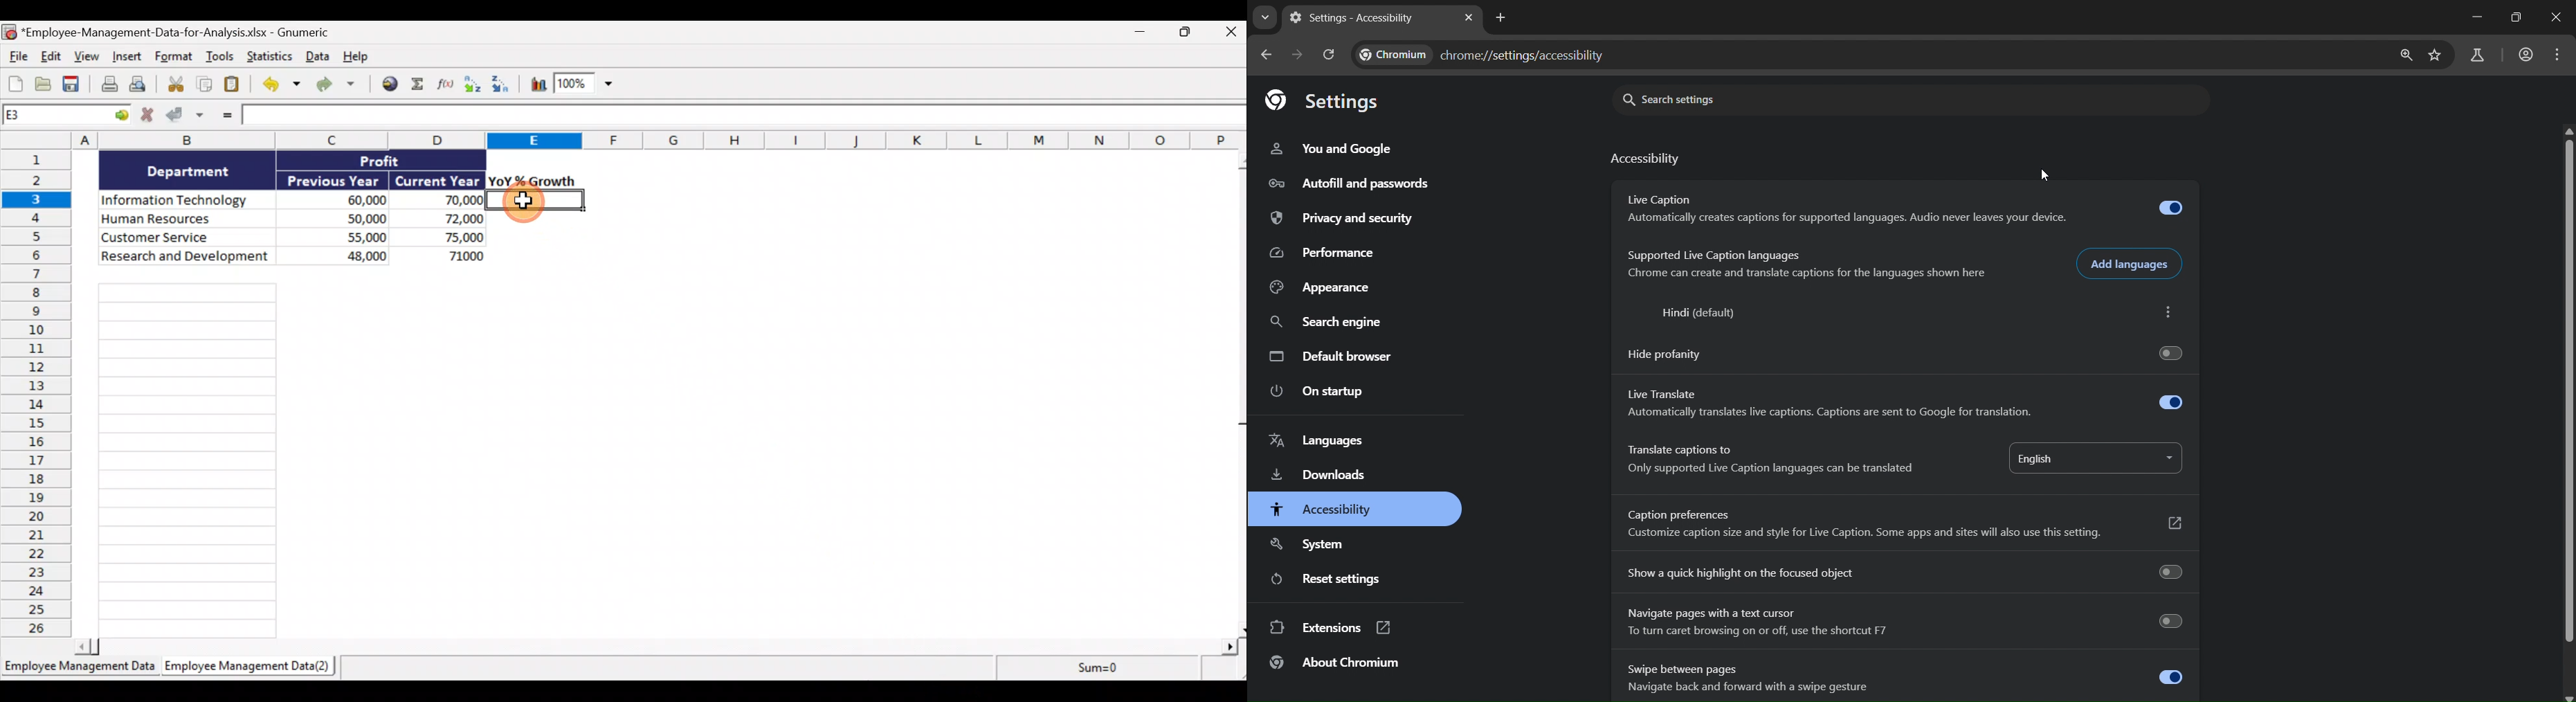 Image resolution: width=2576 pixels, height=728 pixels. I want to click on Enter formula, so click(225, 118).